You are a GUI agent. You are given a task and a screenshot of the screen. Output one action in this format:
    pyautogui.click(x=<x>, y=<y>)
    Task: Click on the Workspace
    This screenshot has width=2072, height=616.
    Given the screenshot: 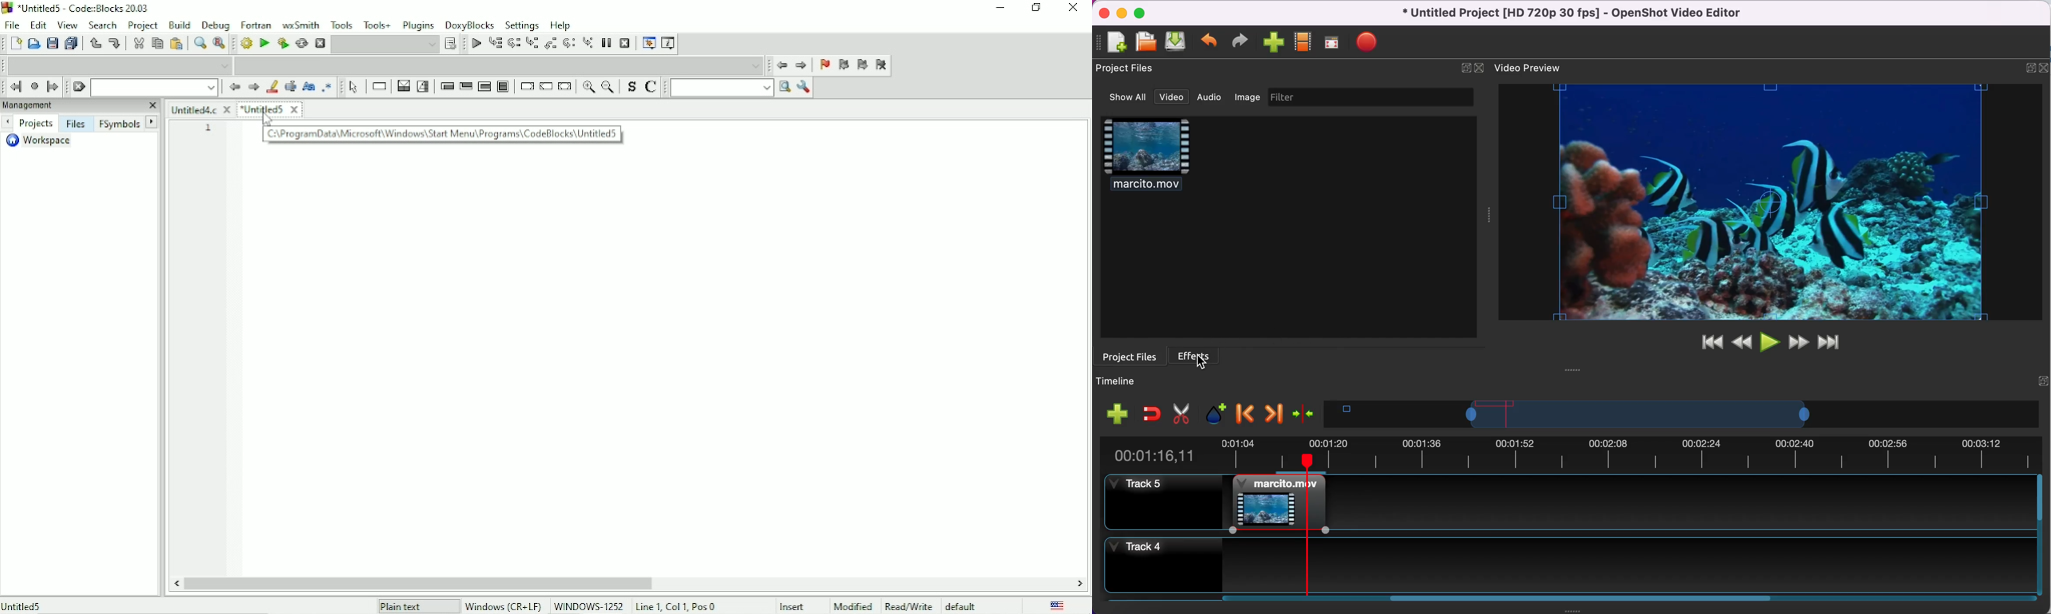 What is the action you would take?
    pyautogui.click(x=46, y=142)
    